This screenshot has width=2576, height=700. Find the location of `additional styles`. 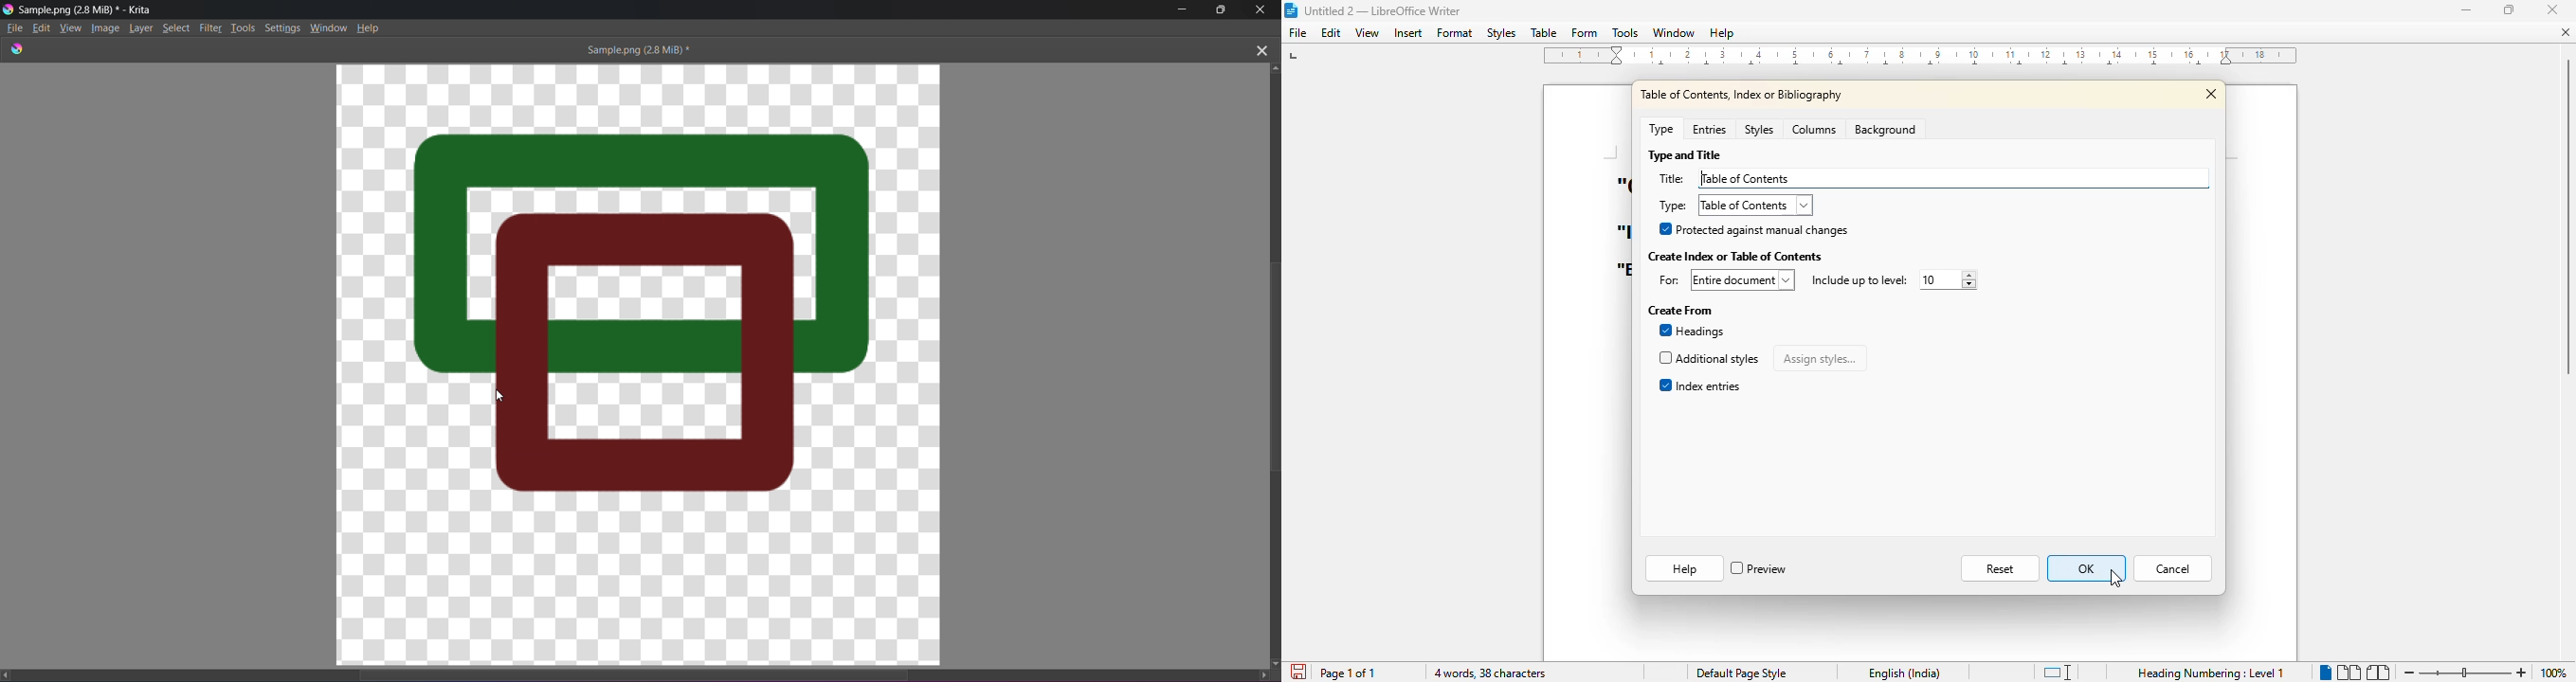

additional styles is located at coordinates (1708, 358).